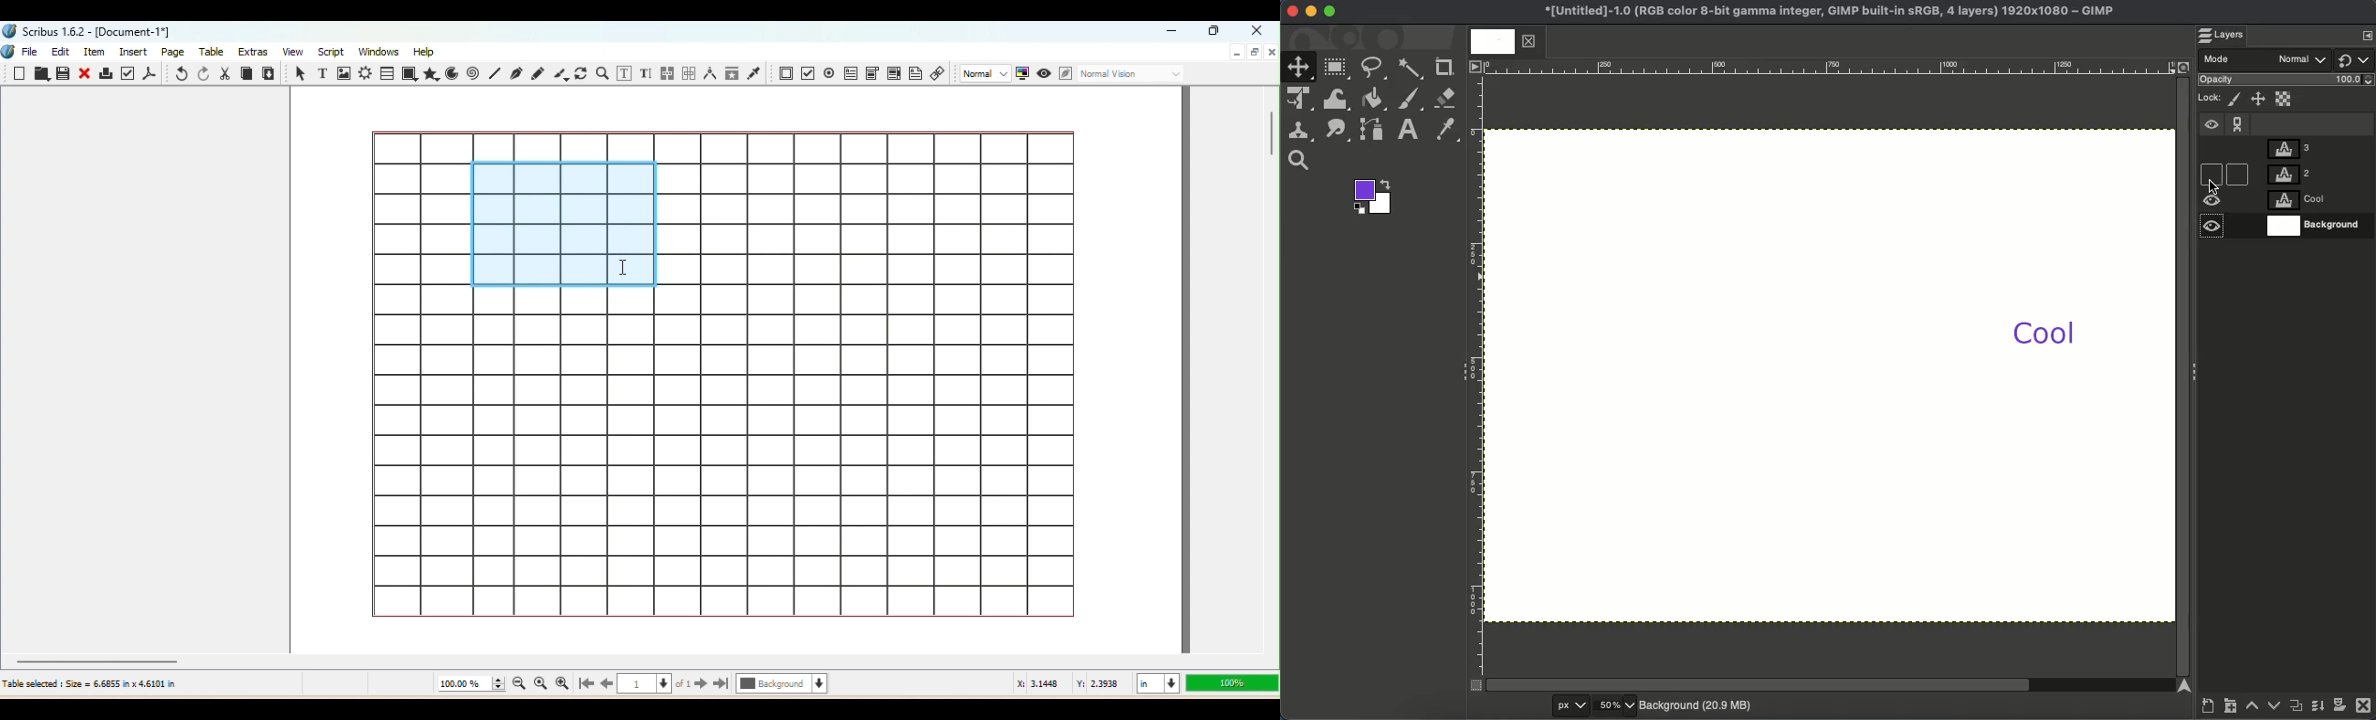 Image resolution: width=2380 pixels, height=728 pixels. I want to click on Item, so click(98, 52).